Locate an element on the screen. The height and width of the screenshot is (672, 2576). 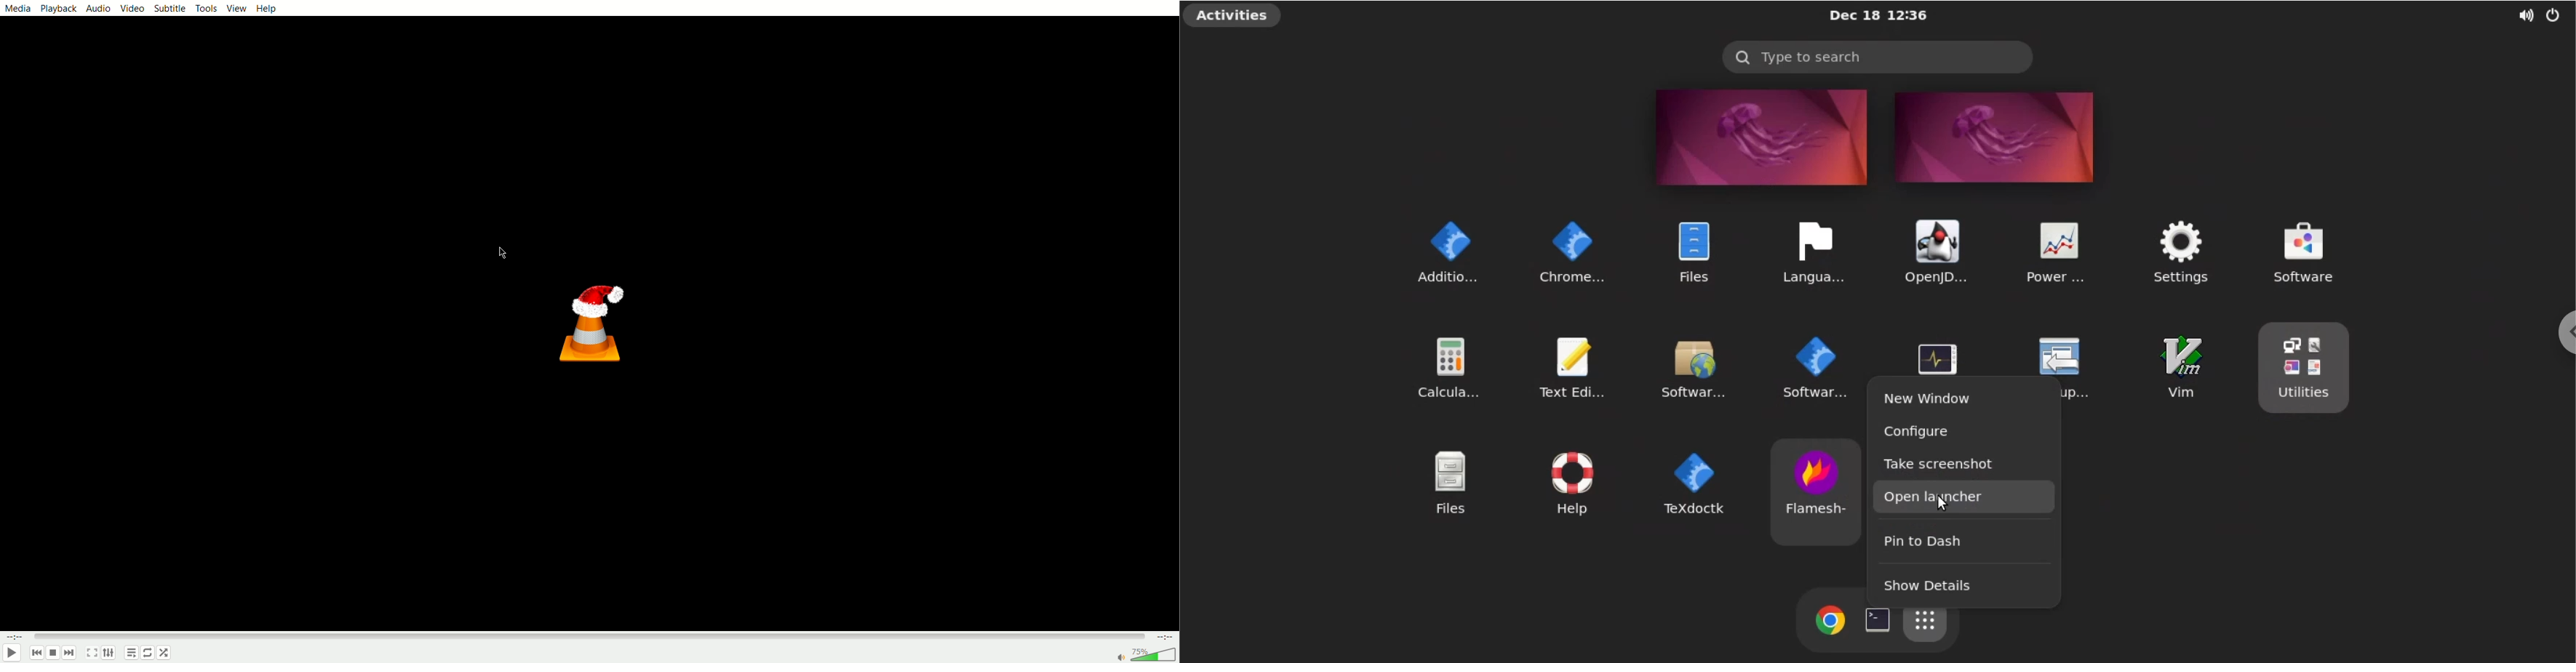
loop is located at coordinates (148, 653).